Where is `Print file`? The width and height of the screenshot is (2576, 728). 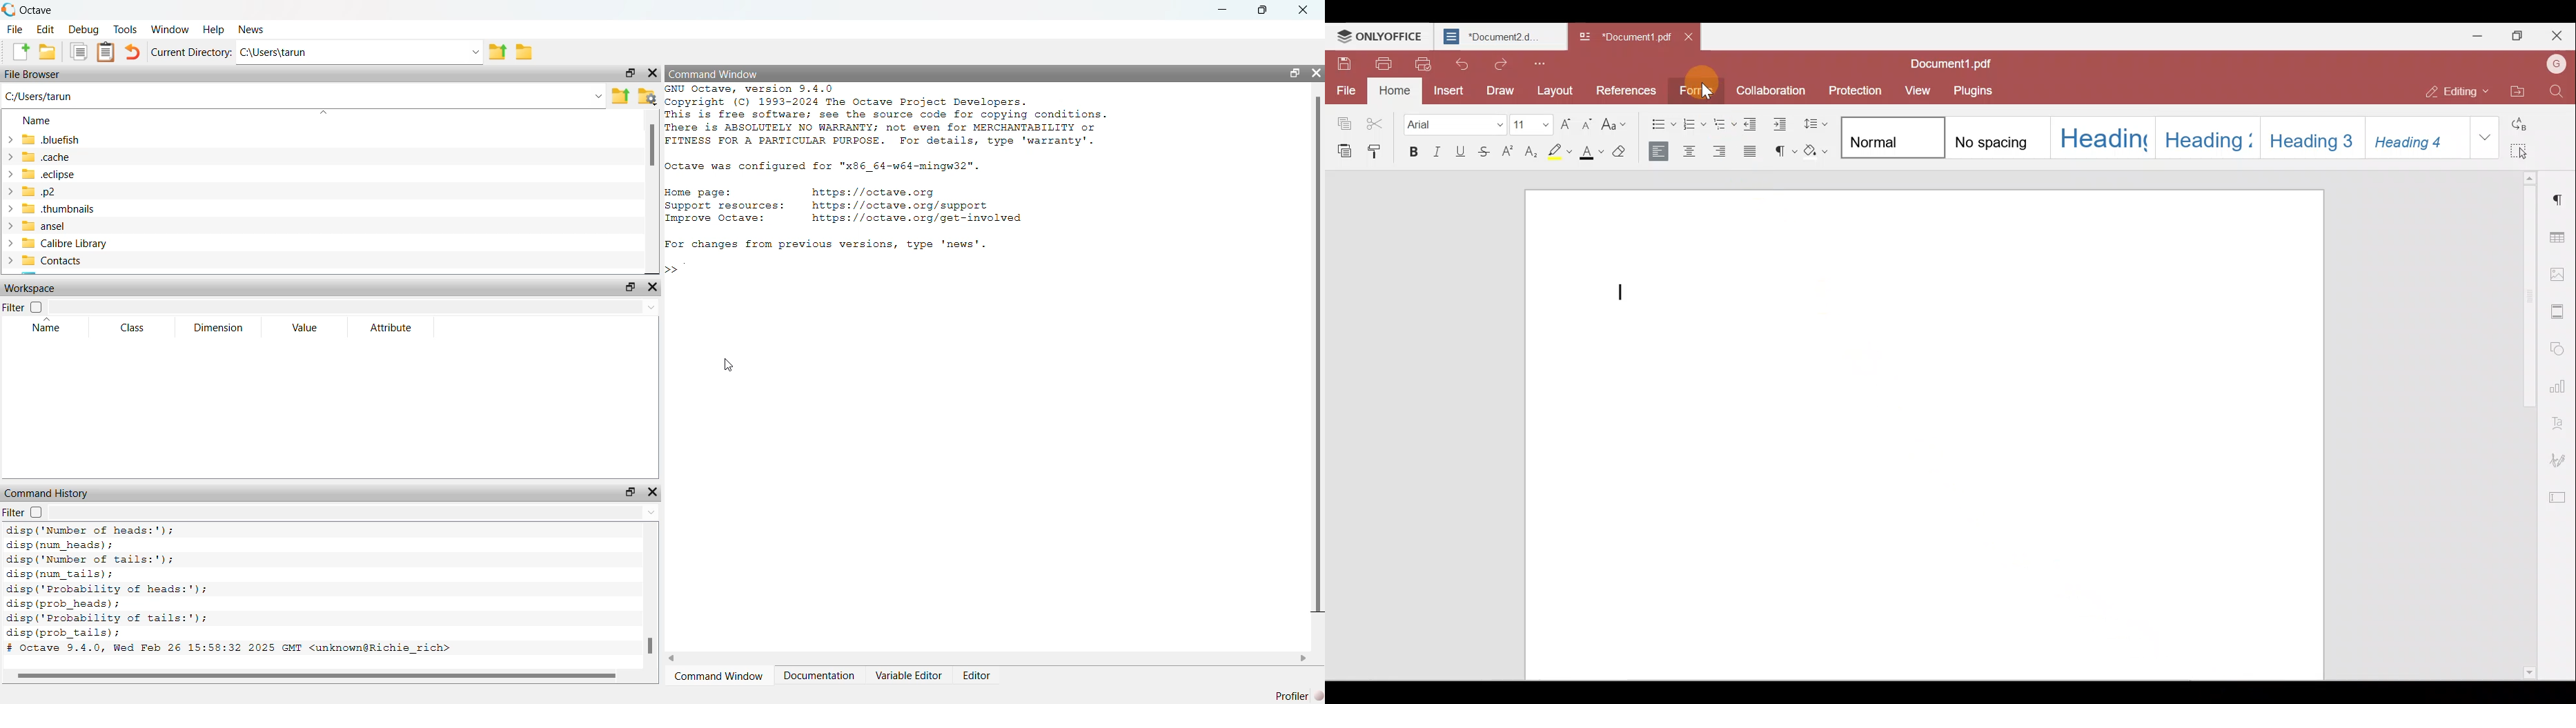 Print file is located at coordinates (1383, 65).